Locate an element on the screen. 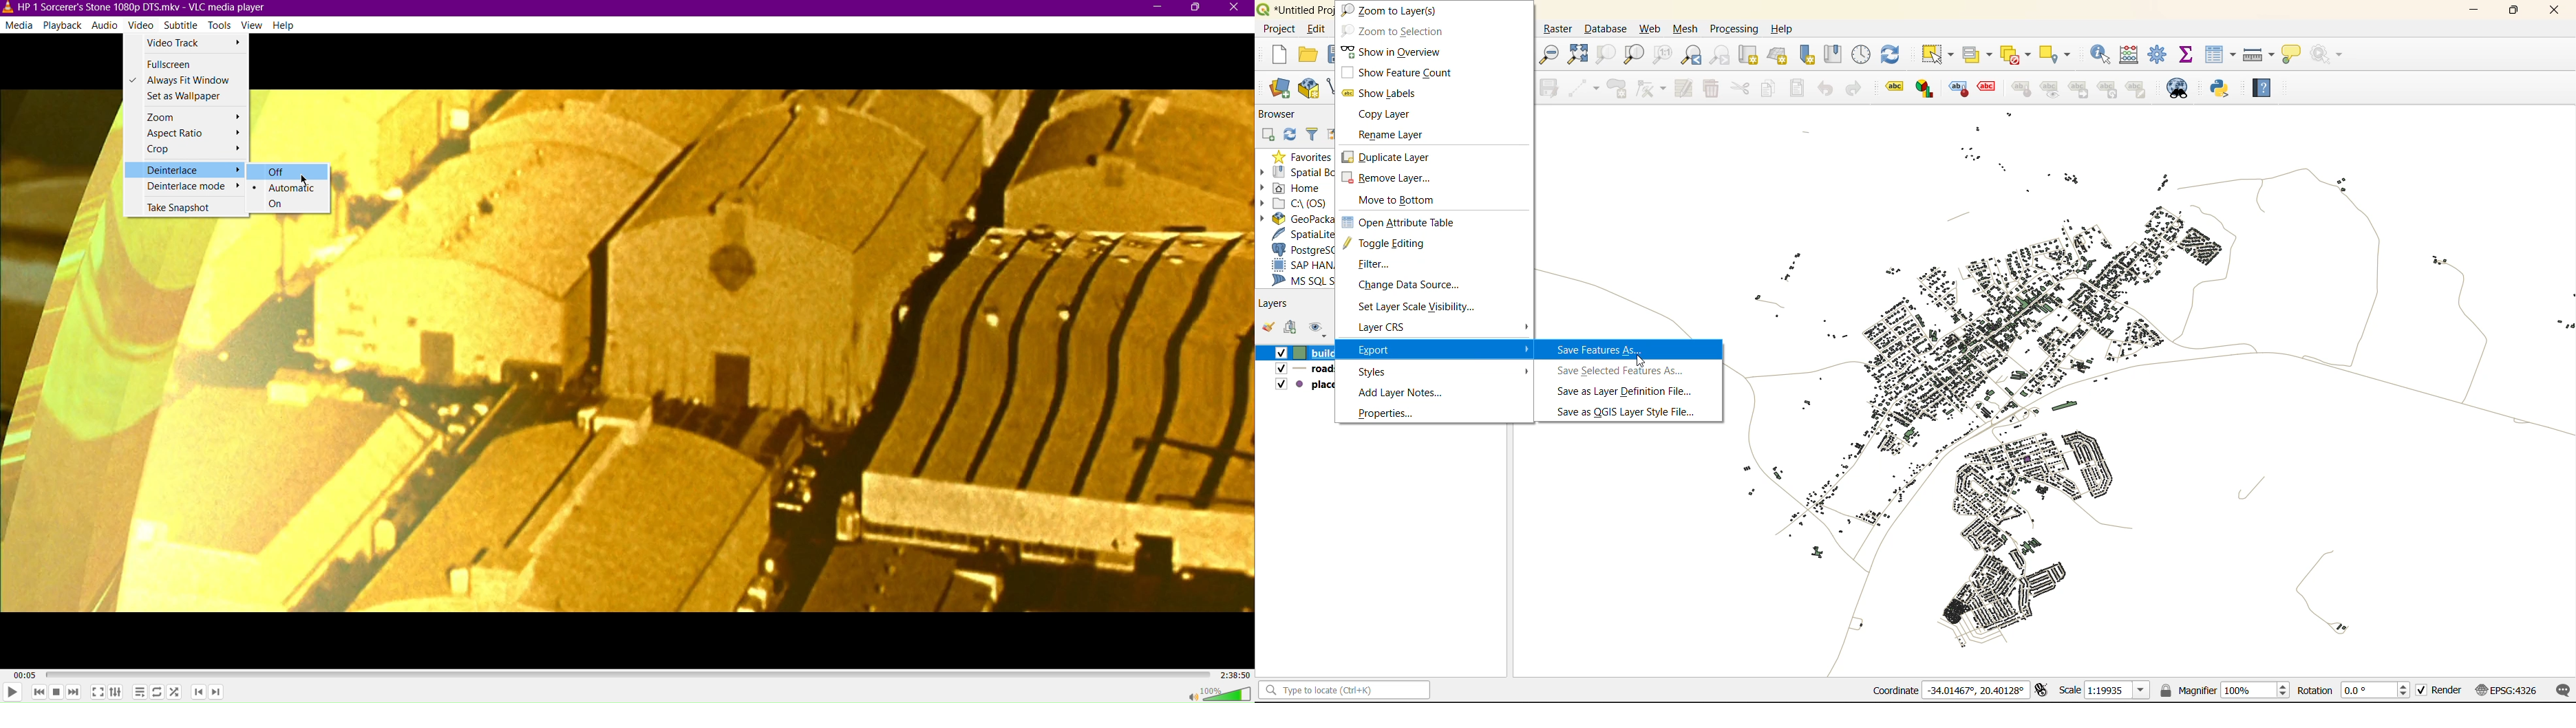 The height and width of the screenshot is (728, 2576). add polygon is located at coordinates (1617, 87).